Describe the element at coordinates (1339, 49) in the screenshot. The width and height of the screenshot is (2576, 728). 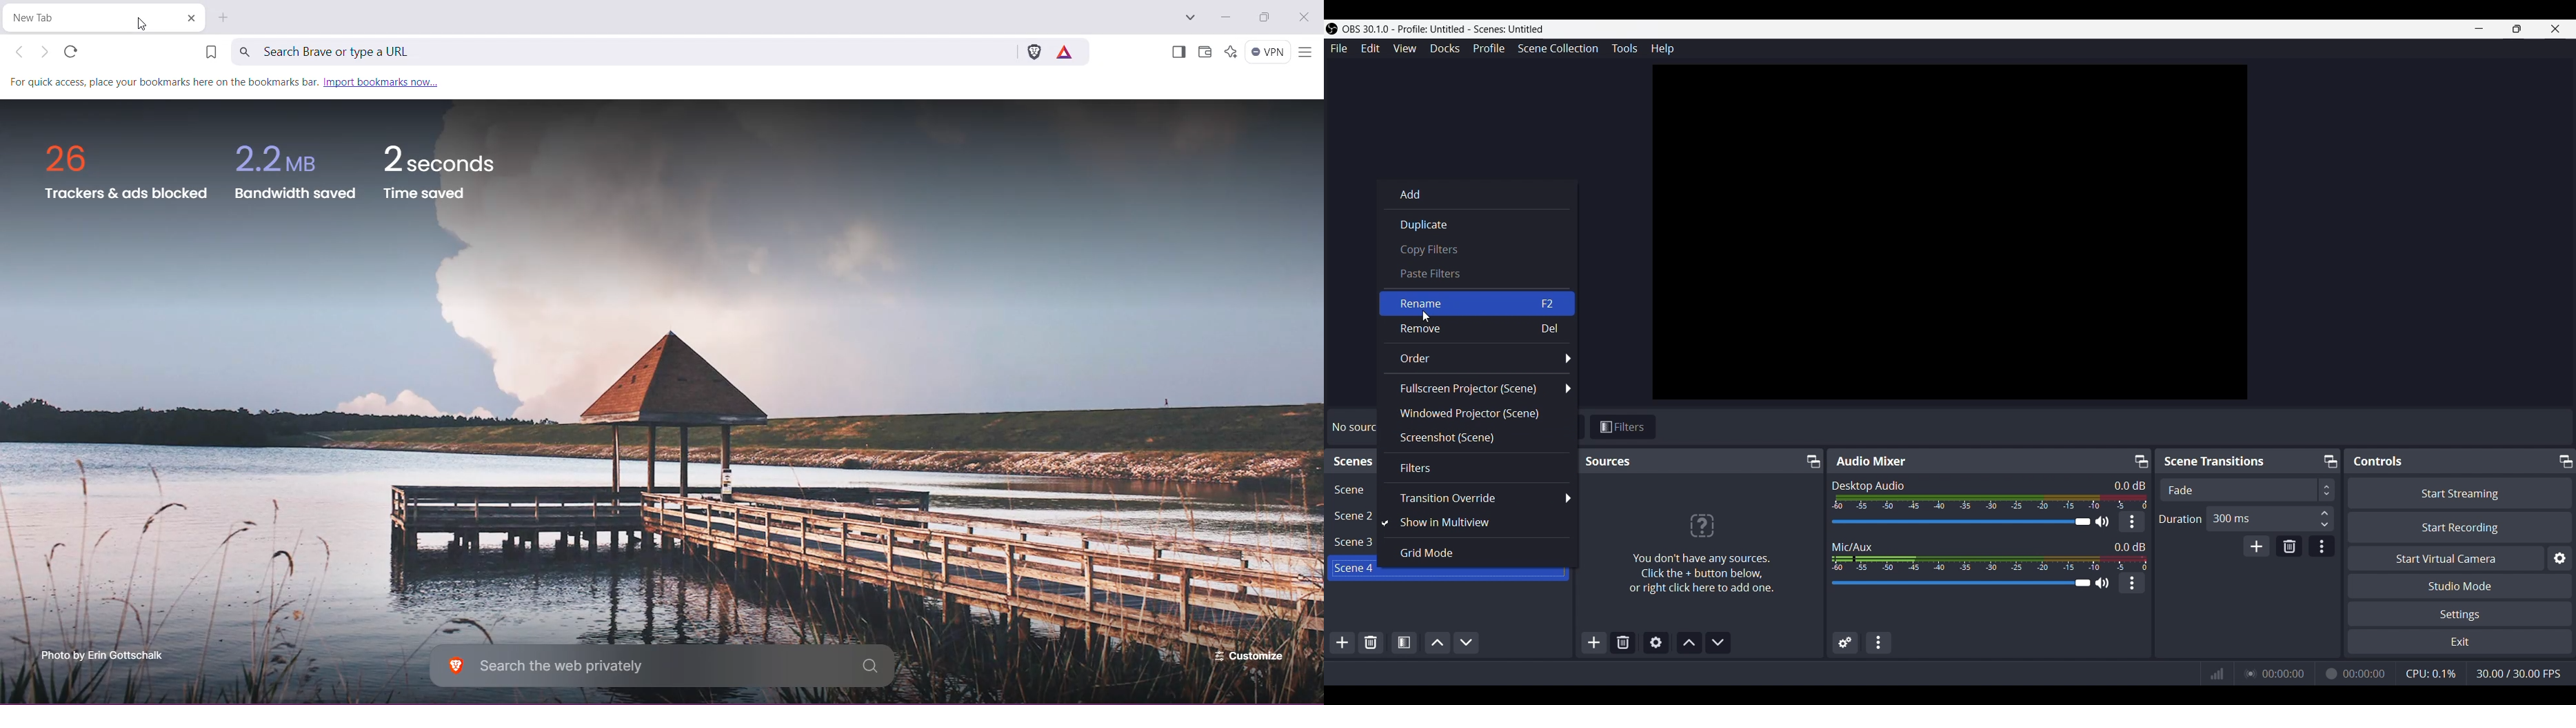
I see `File` at that location.